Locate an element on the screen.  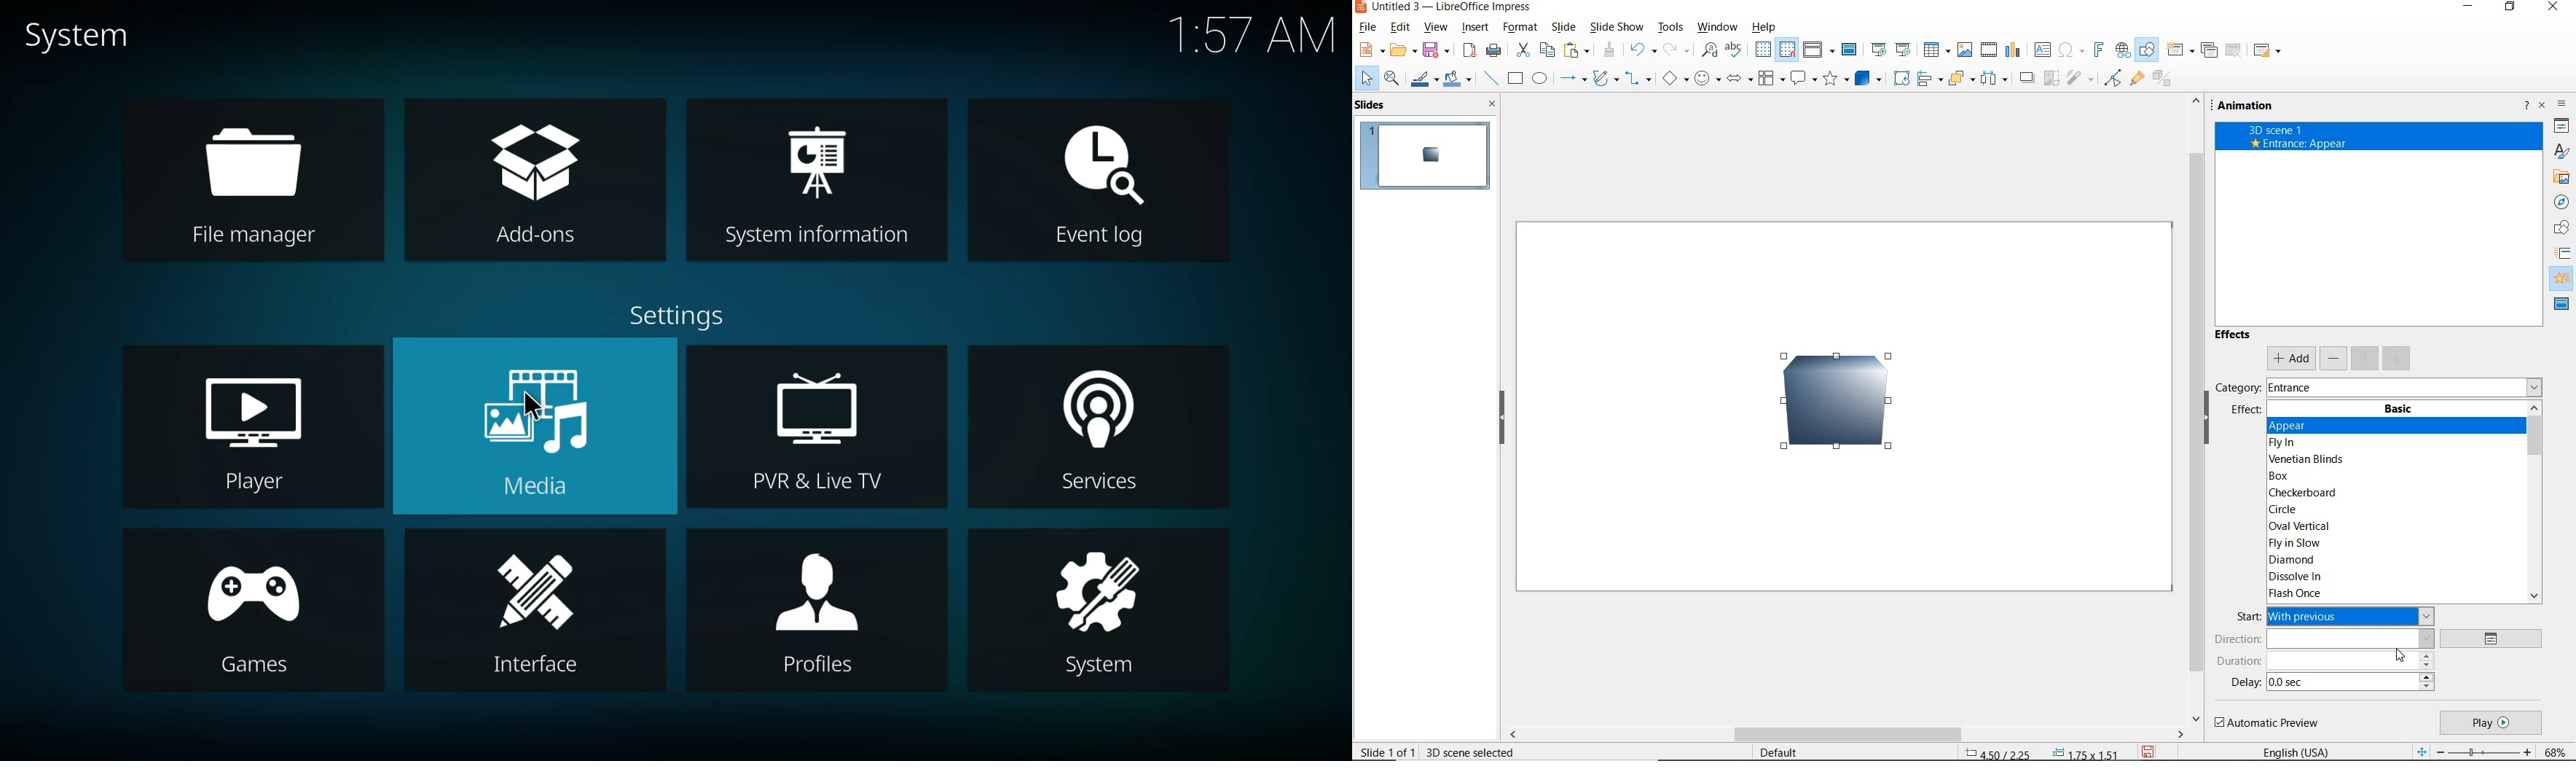
effects is located at coordinates (2234, 337).